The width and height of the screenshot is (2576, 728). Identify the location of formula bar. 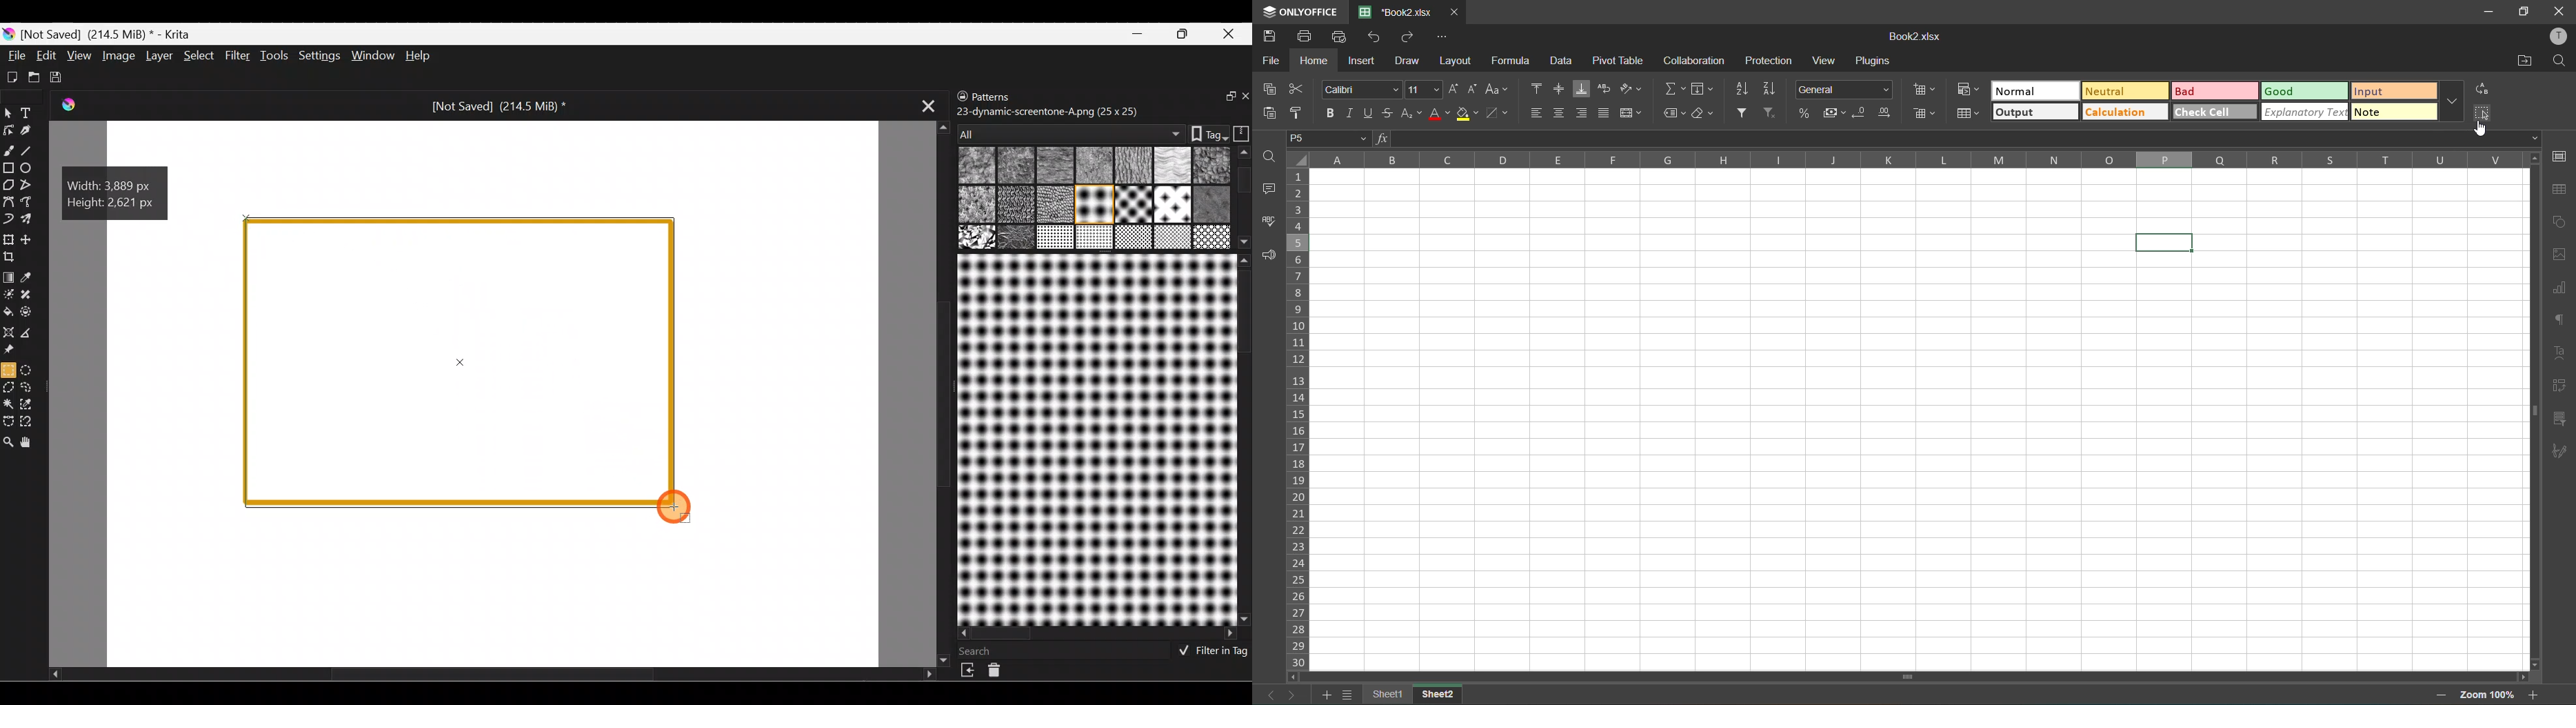
(1967, 141).